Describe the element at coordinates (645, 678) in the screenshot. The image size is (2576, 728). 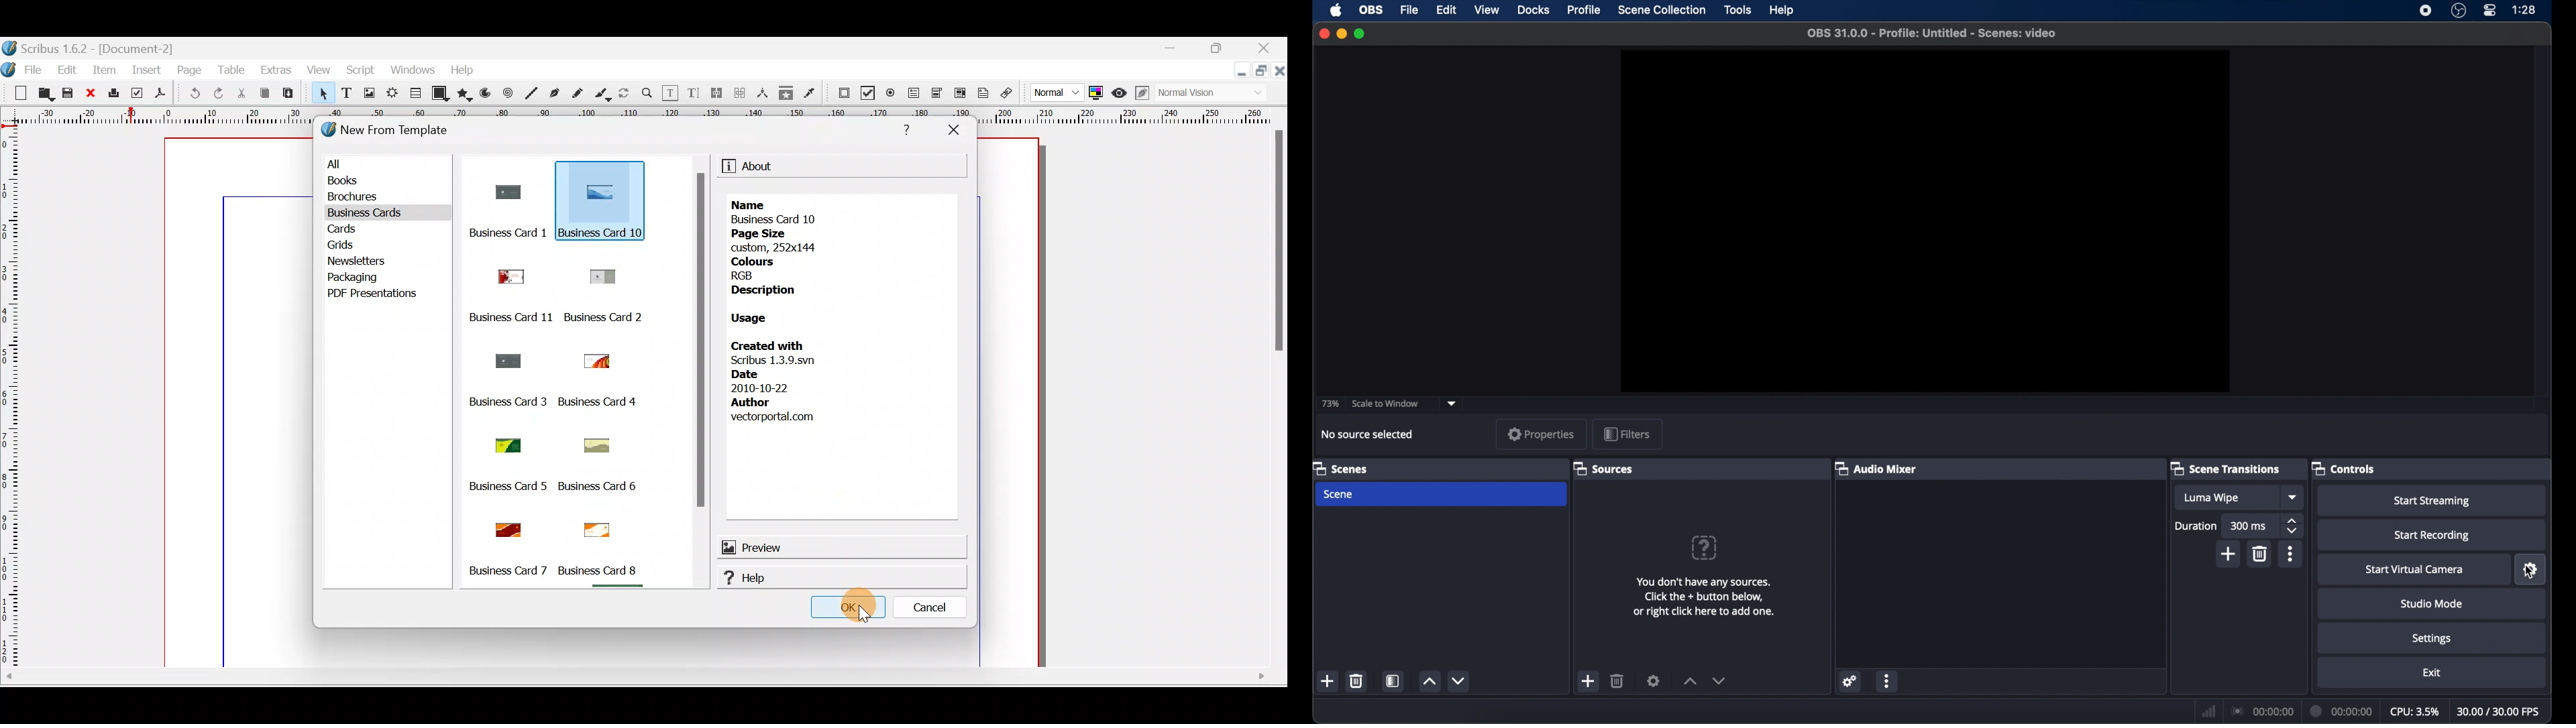
I see `Scroll bar` at that location.